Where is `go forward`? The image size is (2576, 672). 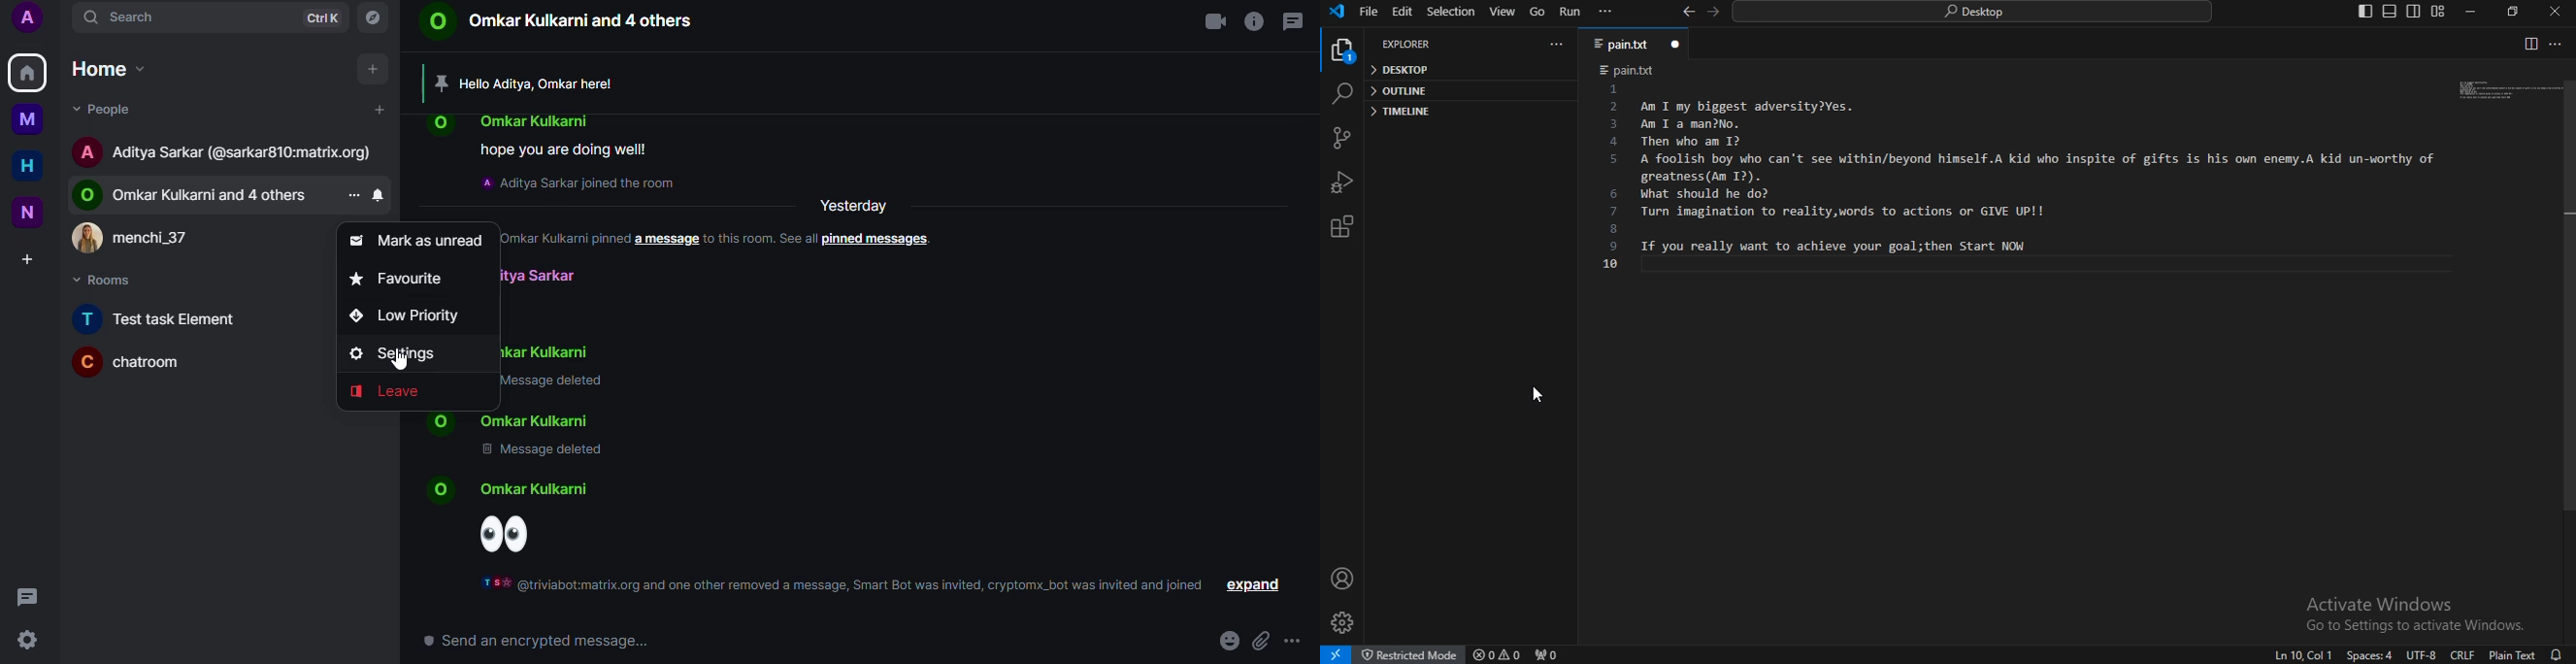
go forward is located at coordinates (1715, 12).